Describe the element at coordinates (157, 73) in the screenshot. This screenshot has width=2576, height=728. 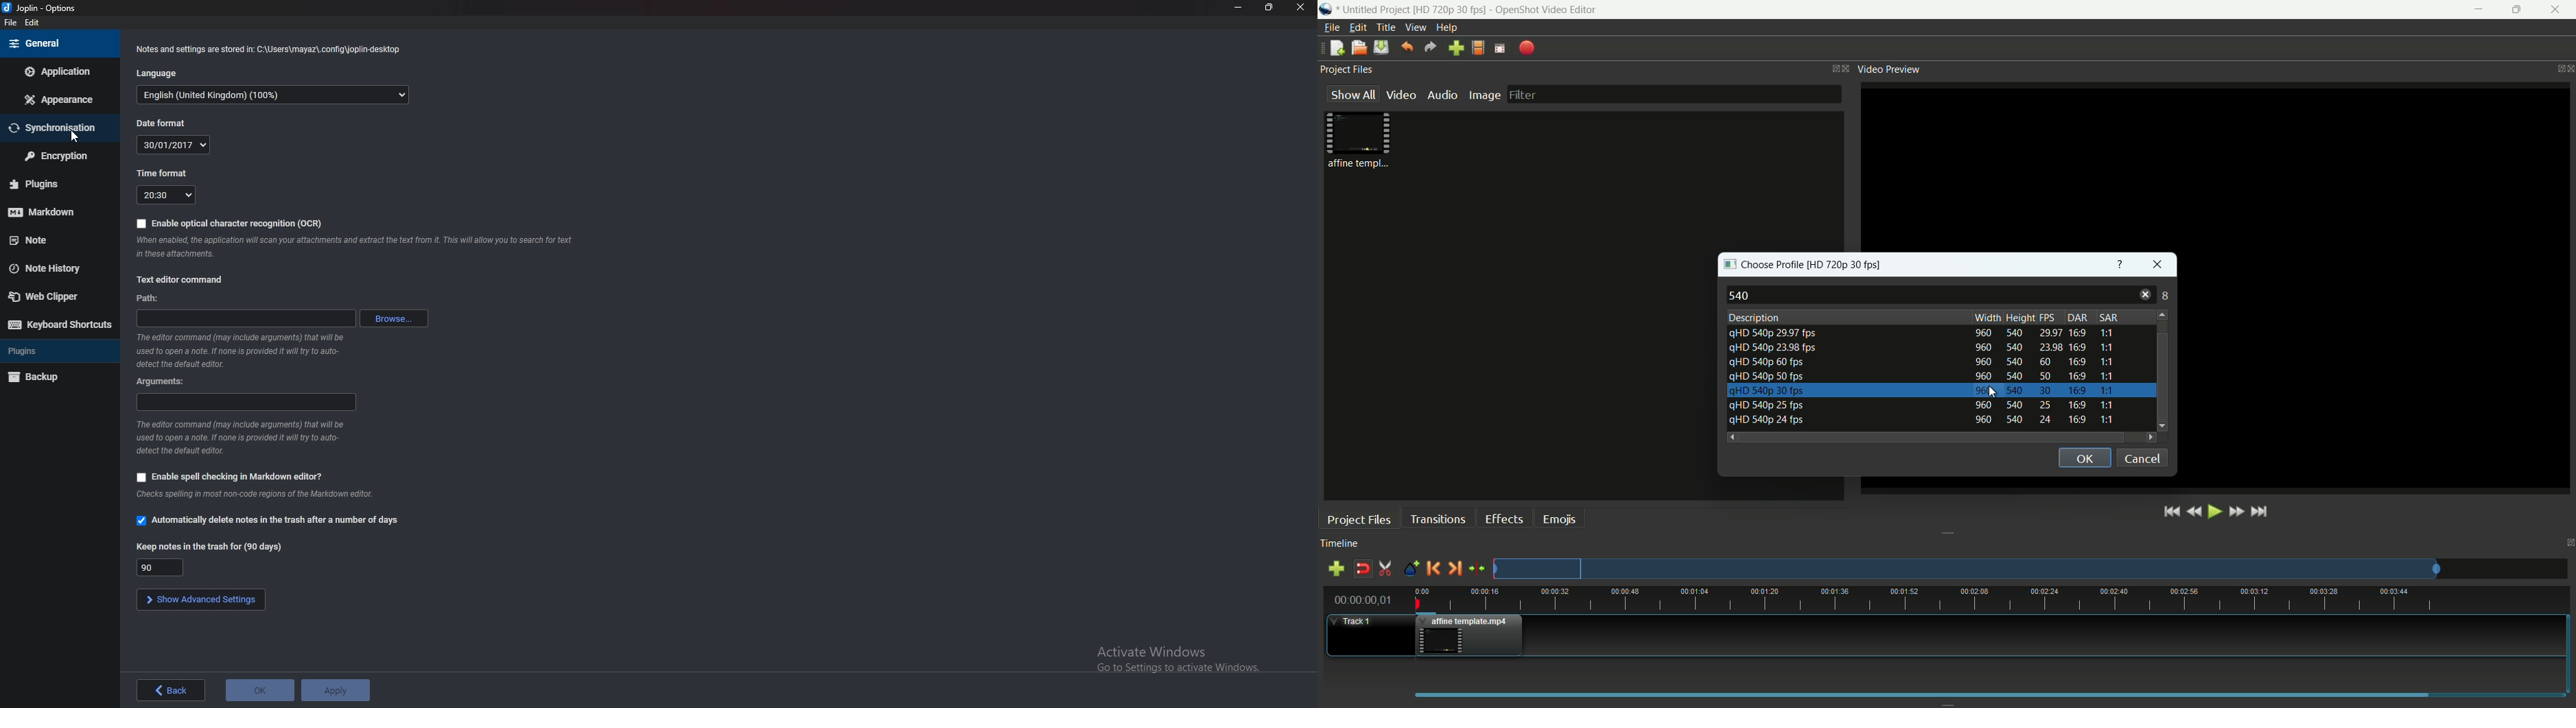
I see `language` at that location.